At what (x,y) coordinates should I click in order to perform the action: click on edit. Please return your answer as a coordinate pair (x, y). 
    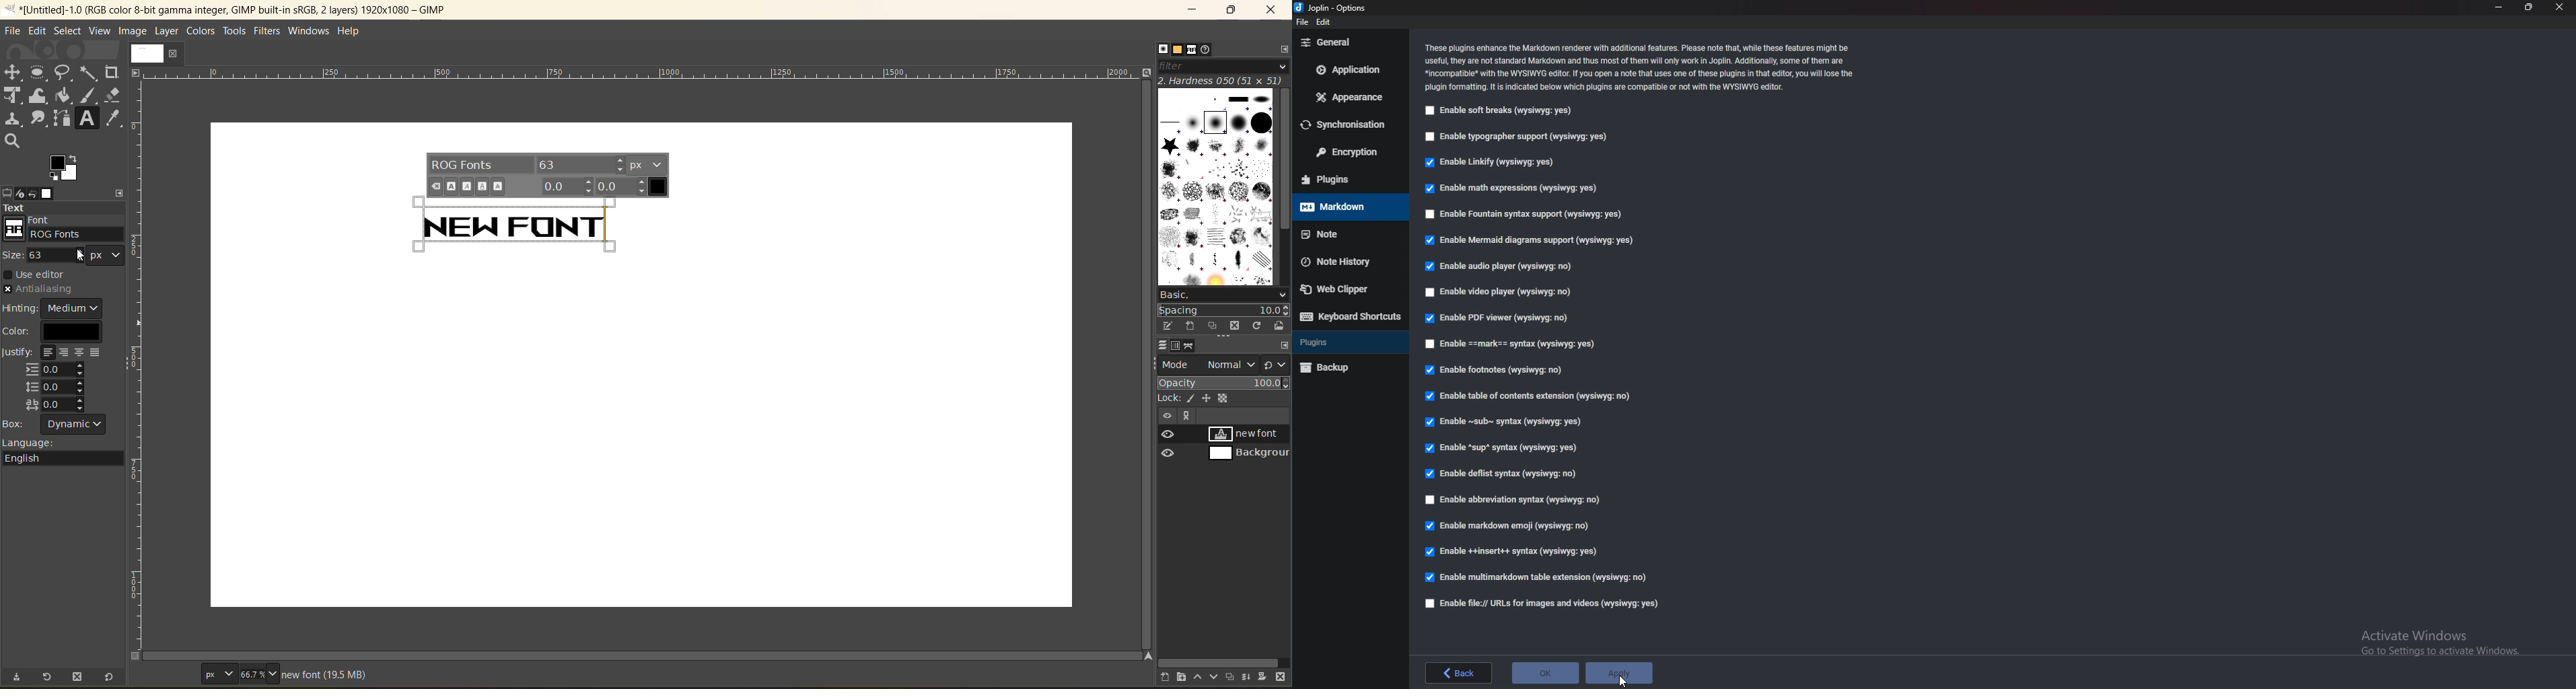
    Looking at the image, I should click on (1324, 21).